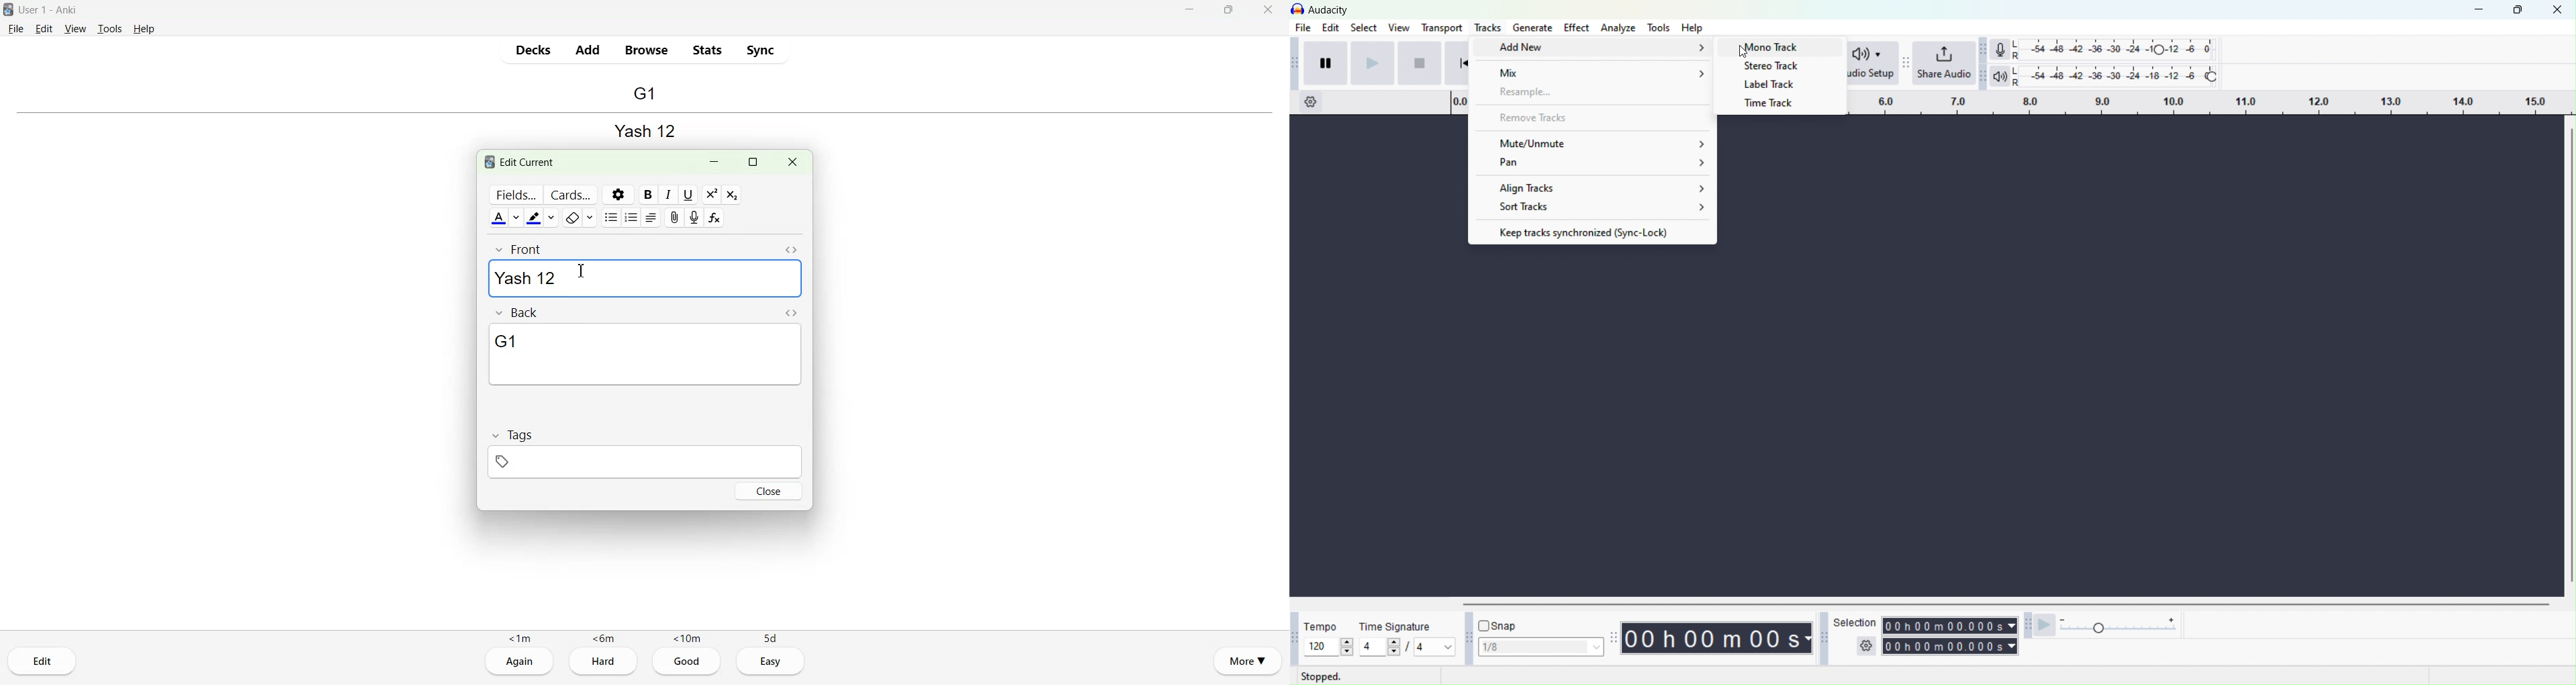 The height and width of the screenshot is (700, 2576). What do you see at coordinates (76, 28) in the screenshot?
I see `View` at bounding box center [76, 28].